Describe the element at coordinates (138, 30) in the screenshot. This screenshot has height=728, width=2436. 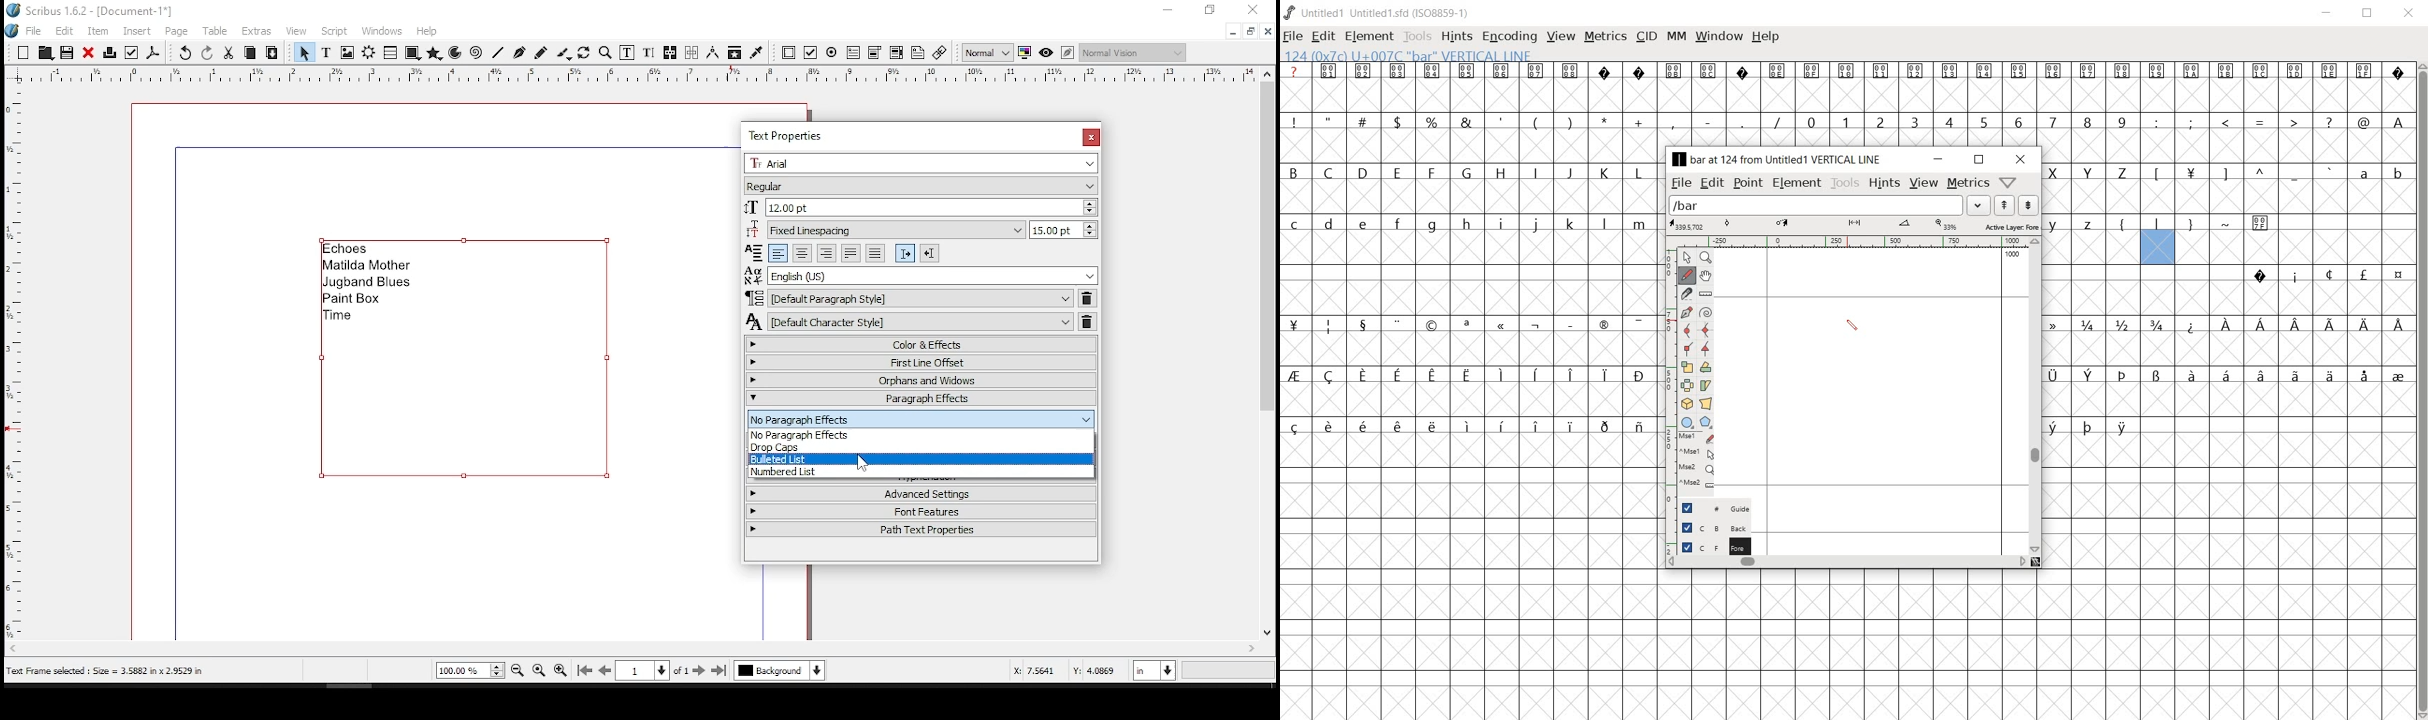
I see `insert` at that location.